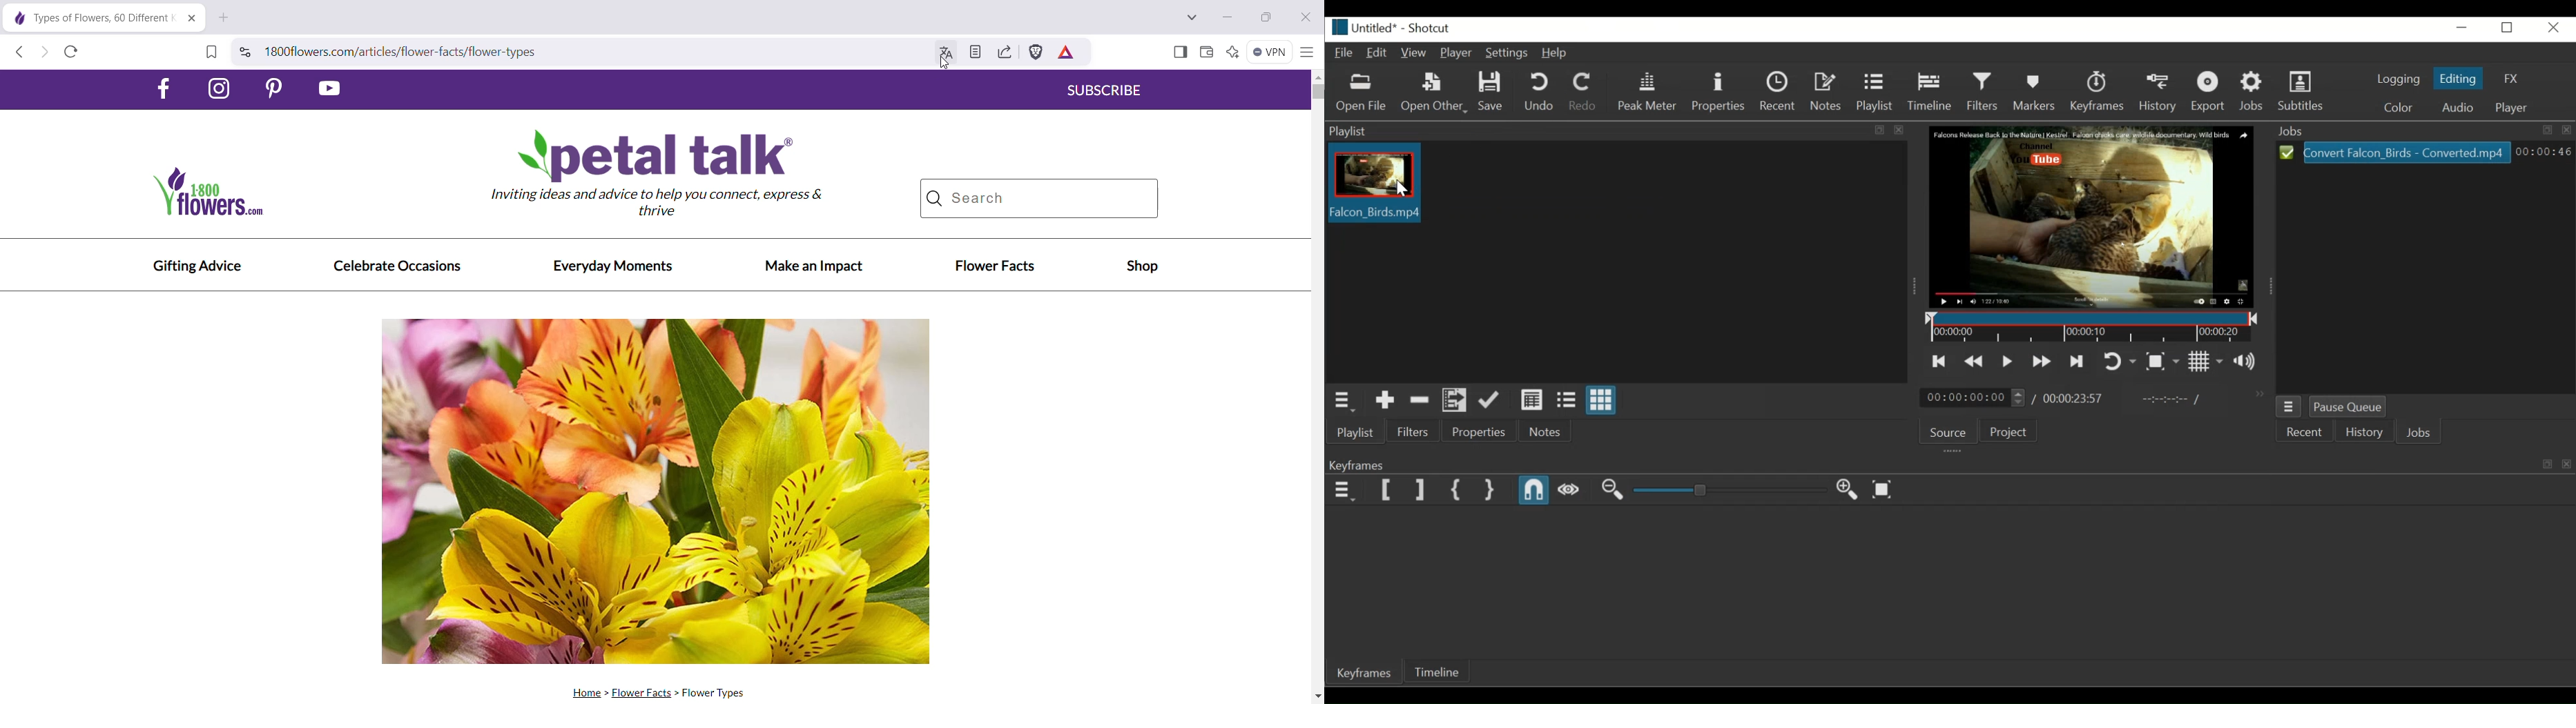 Image resolution: width=2576 pixels, height=728 pixels. I want to click on View as details, so click(1532, 402).